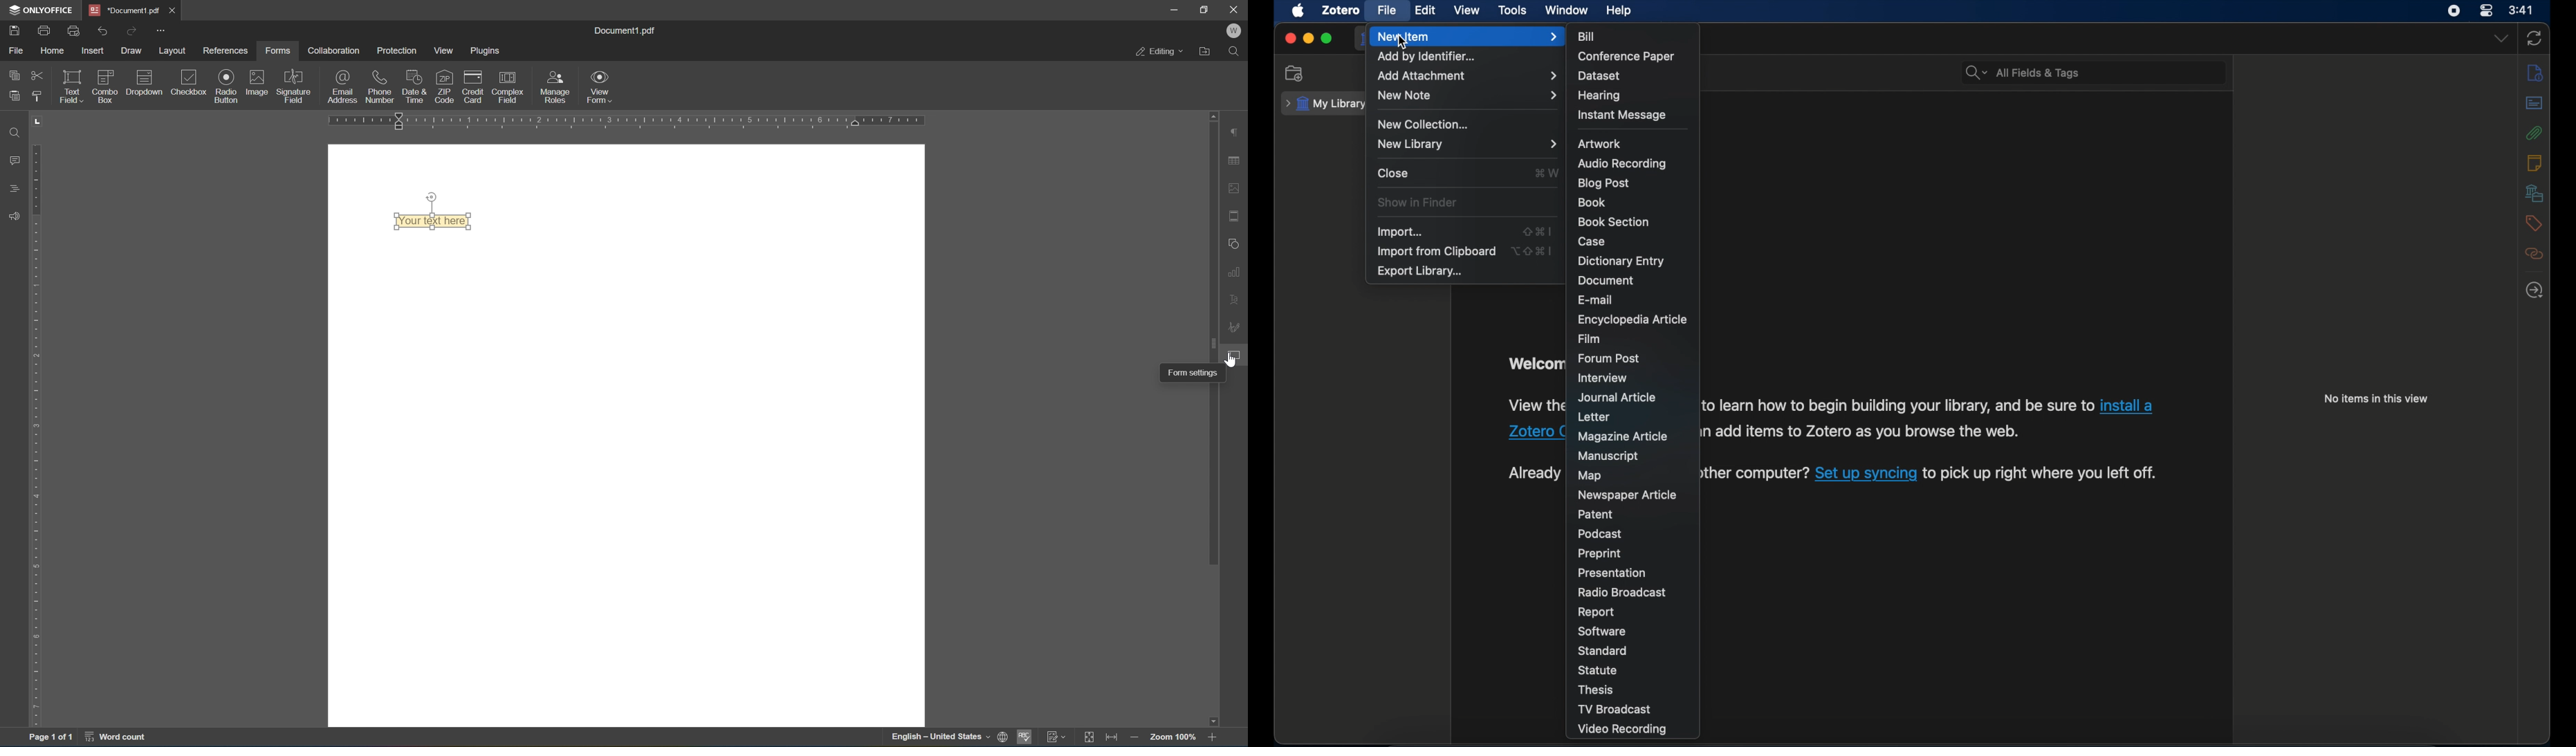  What do you see at coordinates (1534, 250) in the screenshot?
I see `shortcut` at bounding box center [1534, 250].